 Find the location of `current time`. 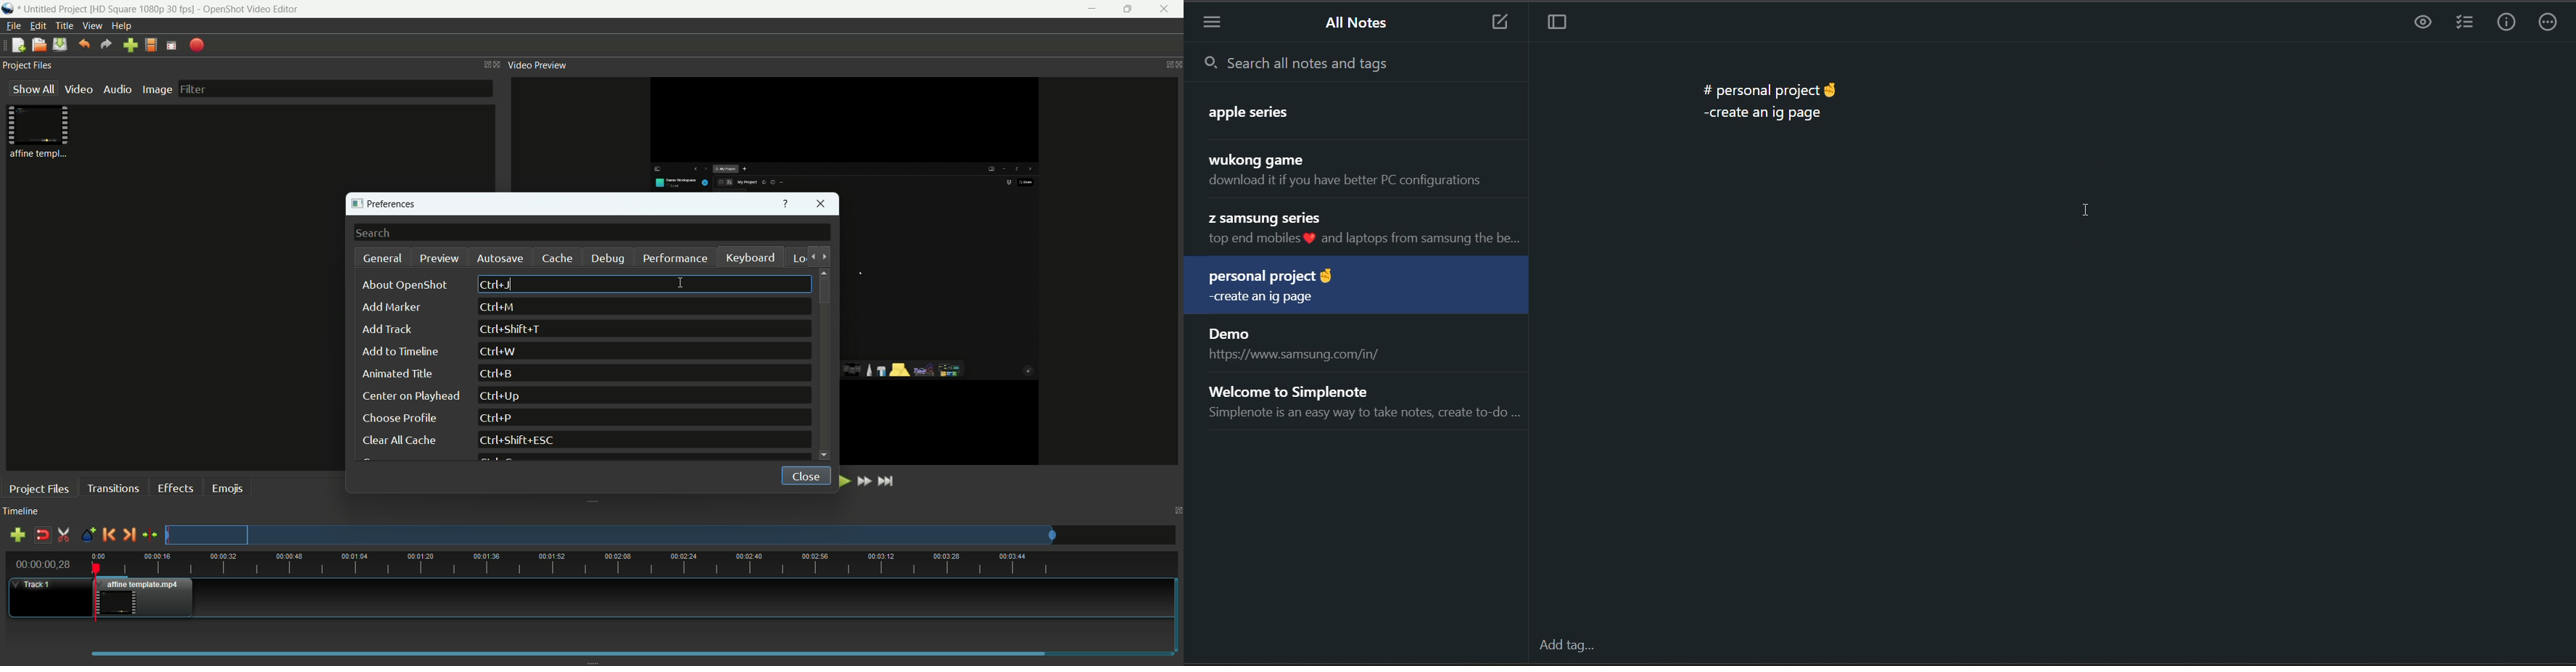

current time is located at coordinates (44, 564).